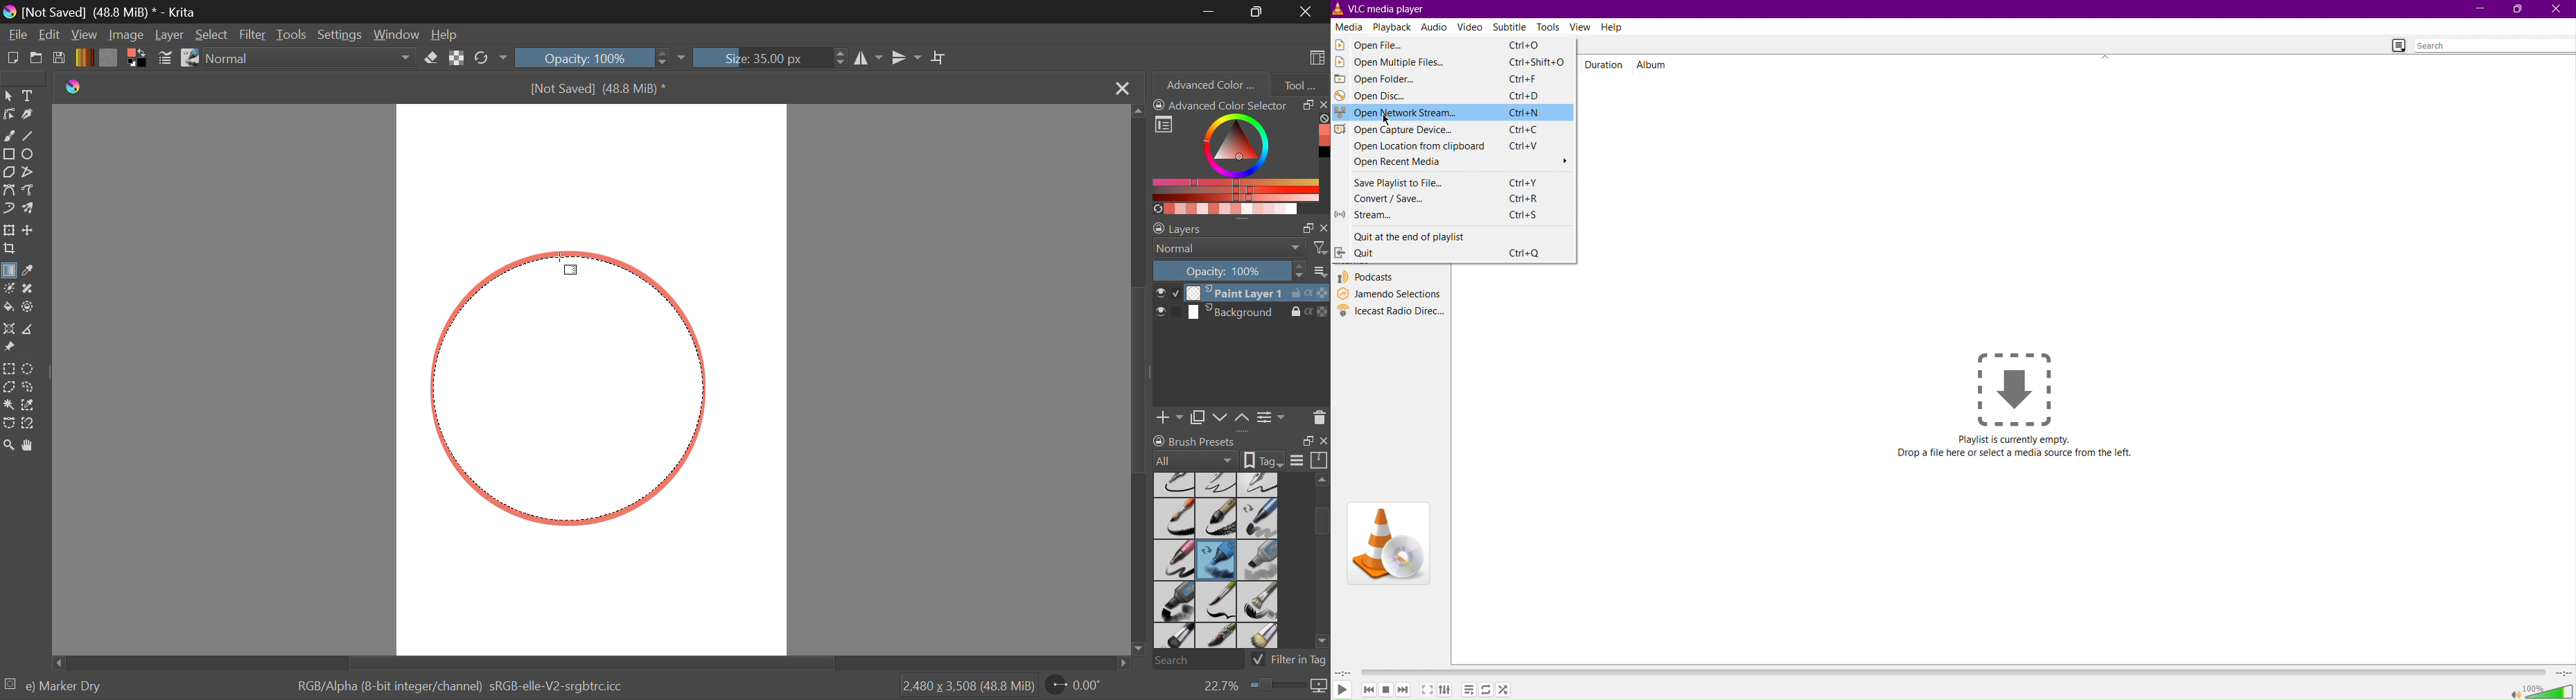  What do you see at coordinates (591, 58) in the screenshot?
I see `Opacity 100%` at bounding box center [591, 58].